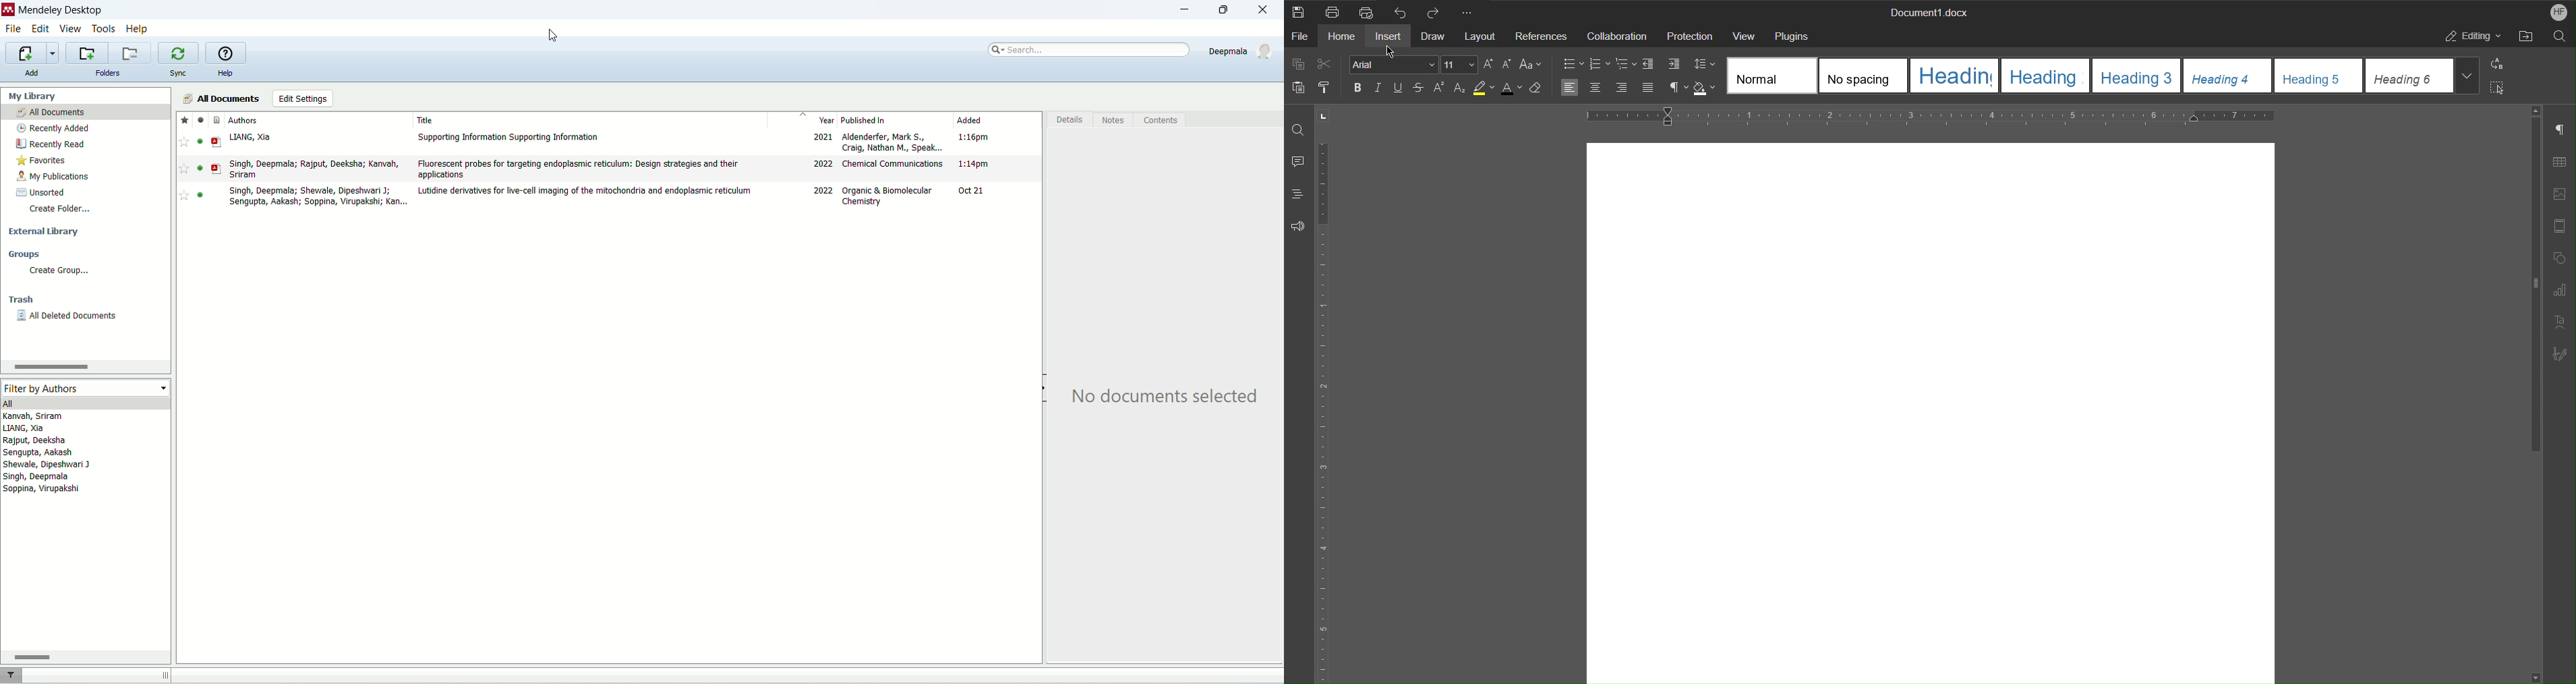 The height and width of the screenshot is (700, 2576). I want to click on Find, so click(1299, 130).